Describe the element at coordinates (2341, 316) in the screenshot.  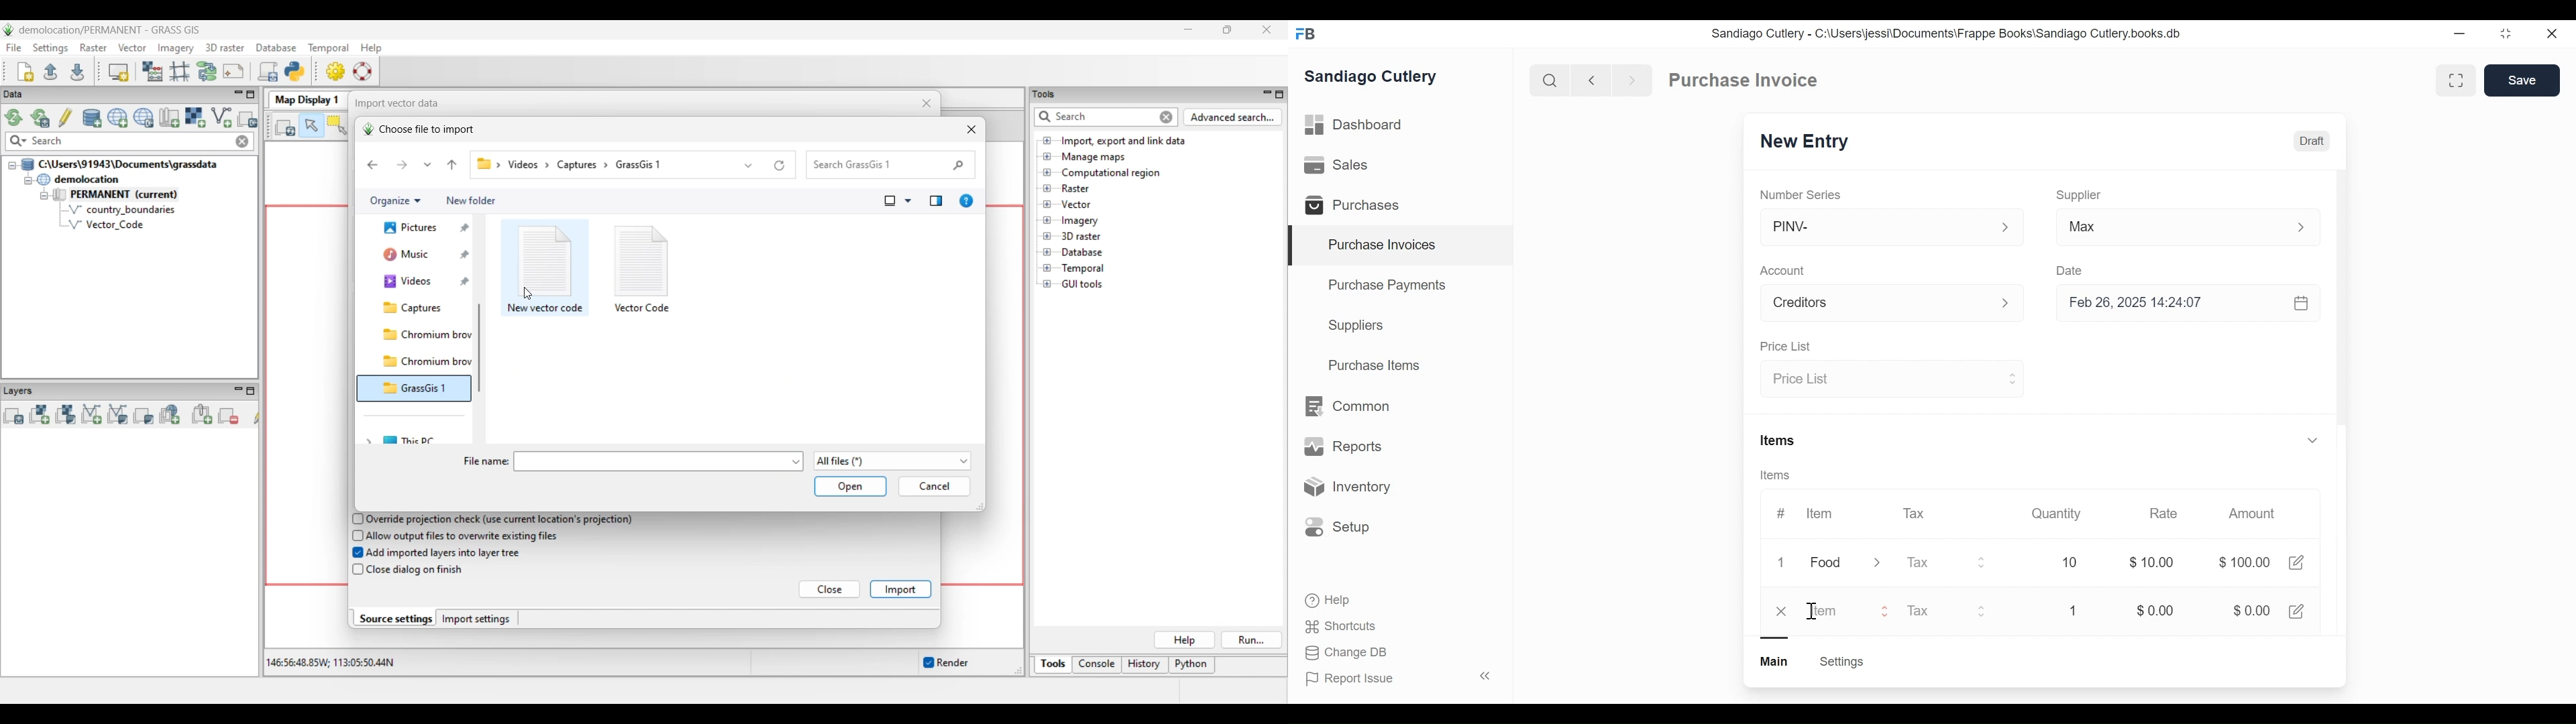
I see `Vertical Scroll bar` at that location.